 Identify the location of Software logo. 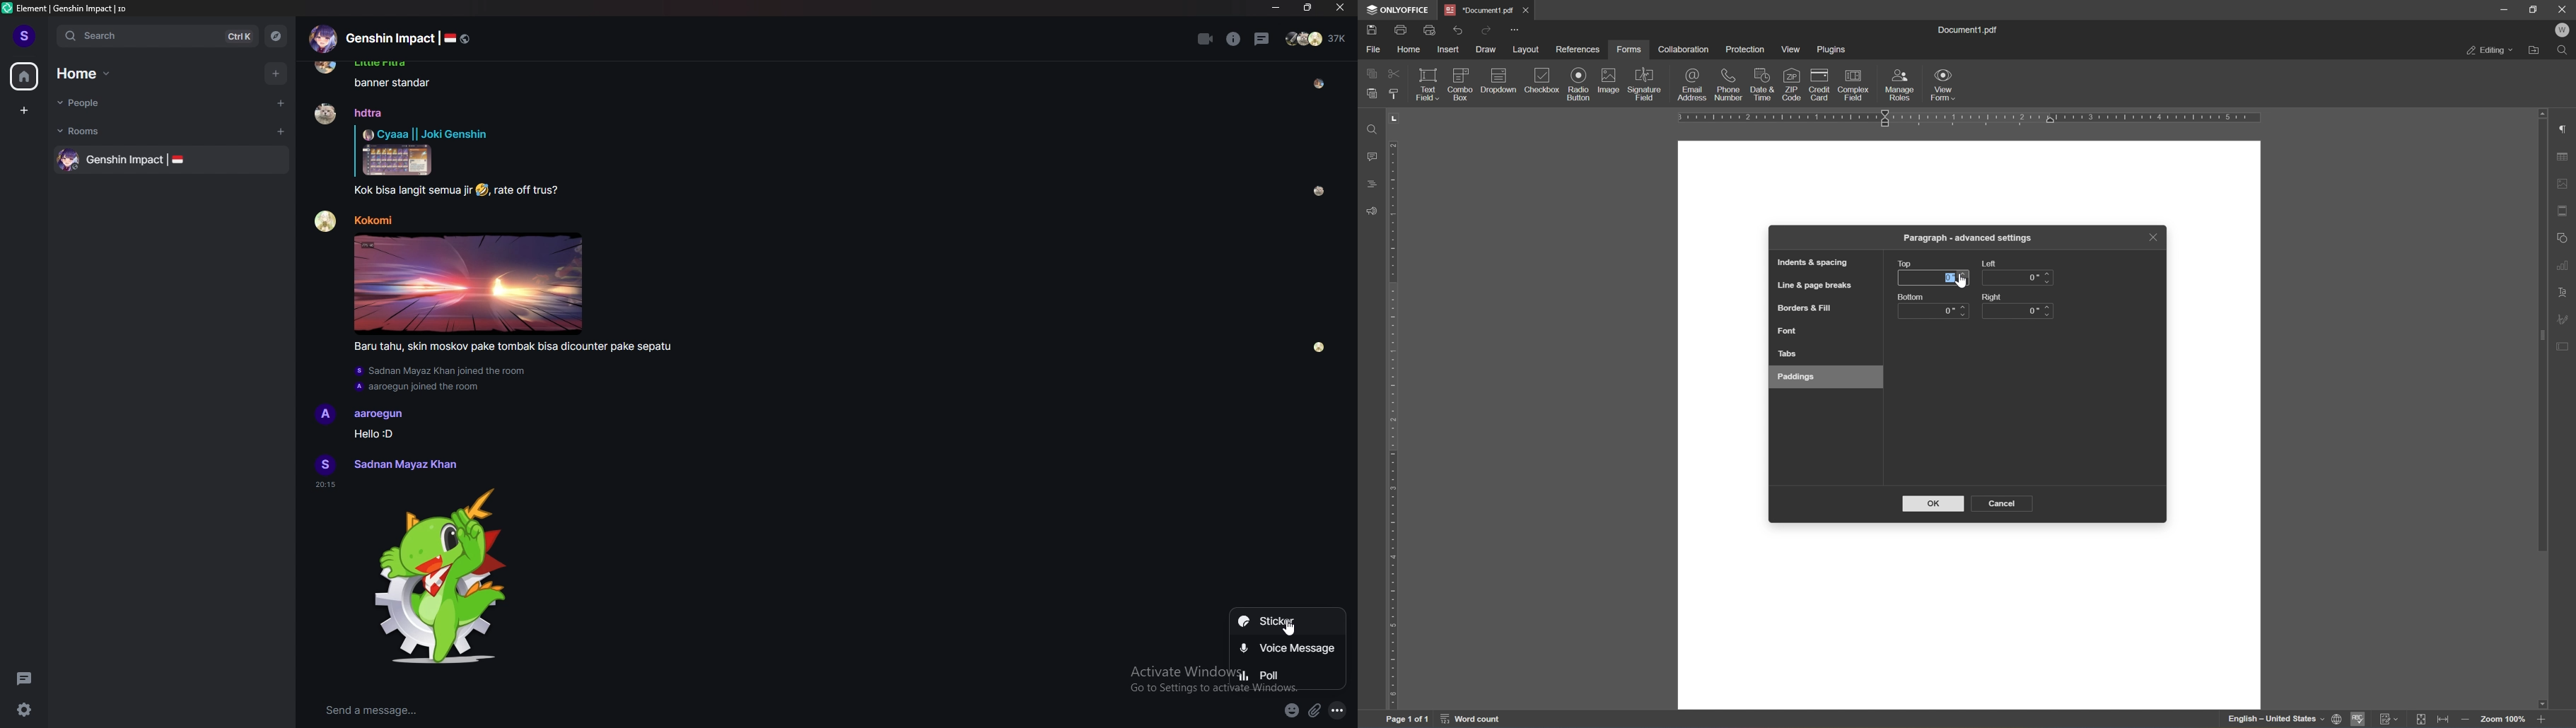
(7, 8).